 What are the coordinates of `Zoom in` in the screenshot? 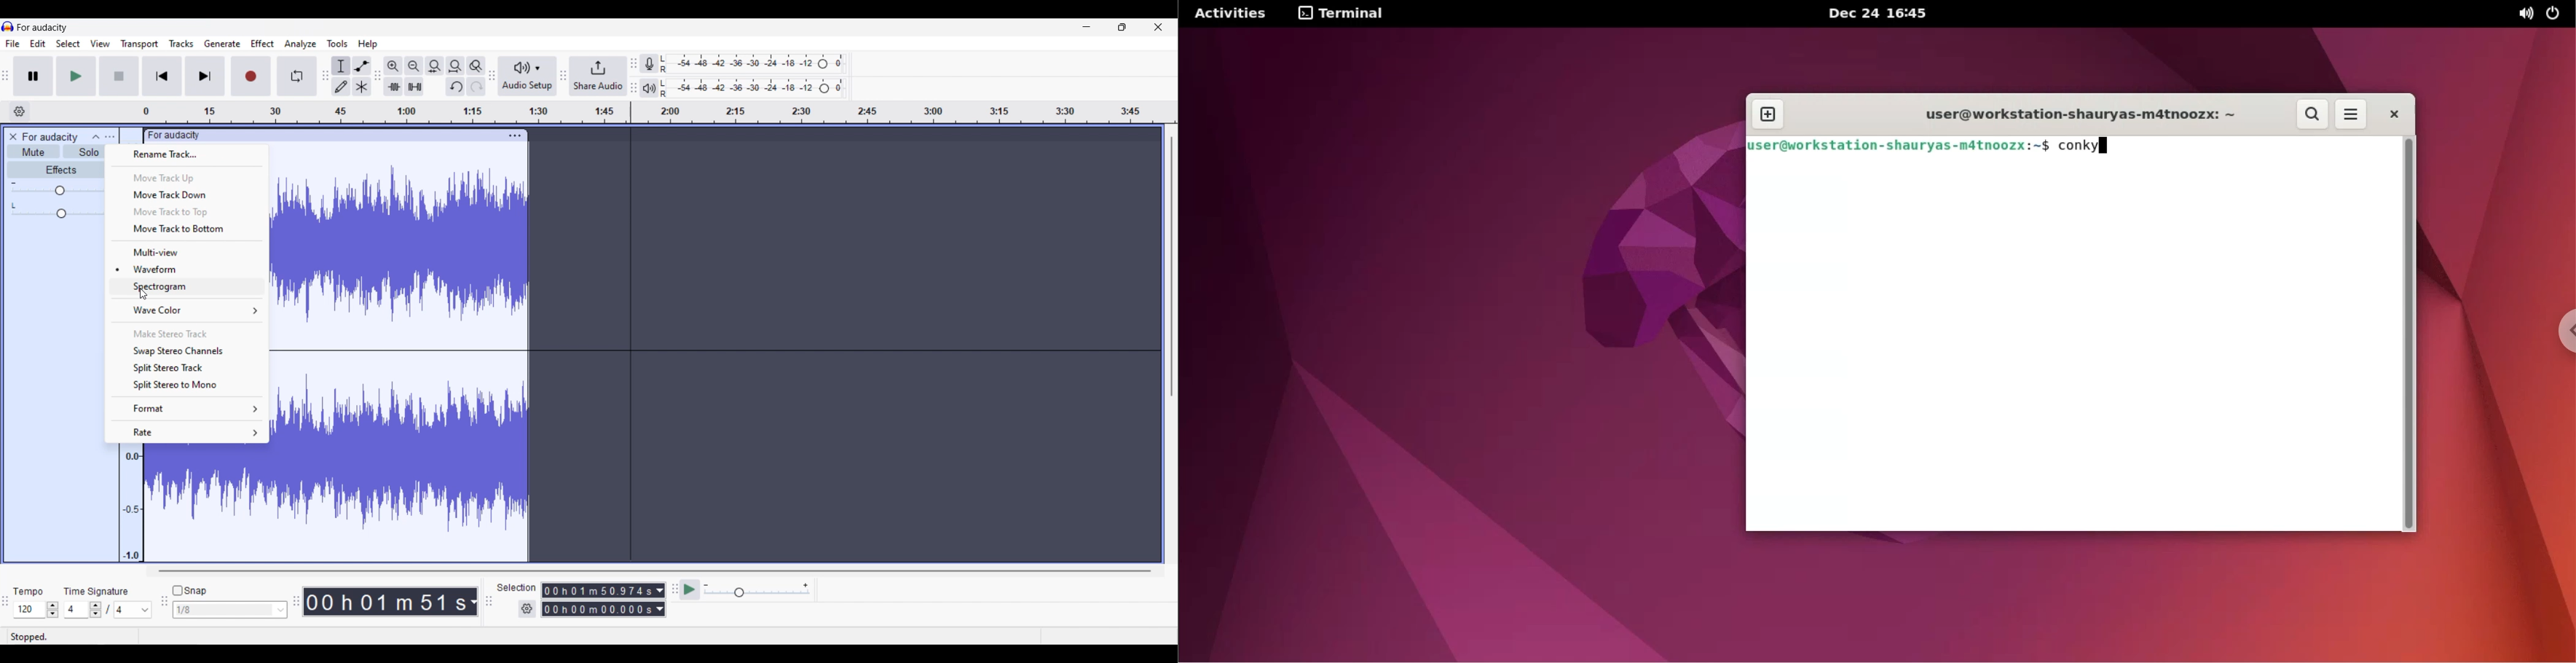 It's located at (393, 66).